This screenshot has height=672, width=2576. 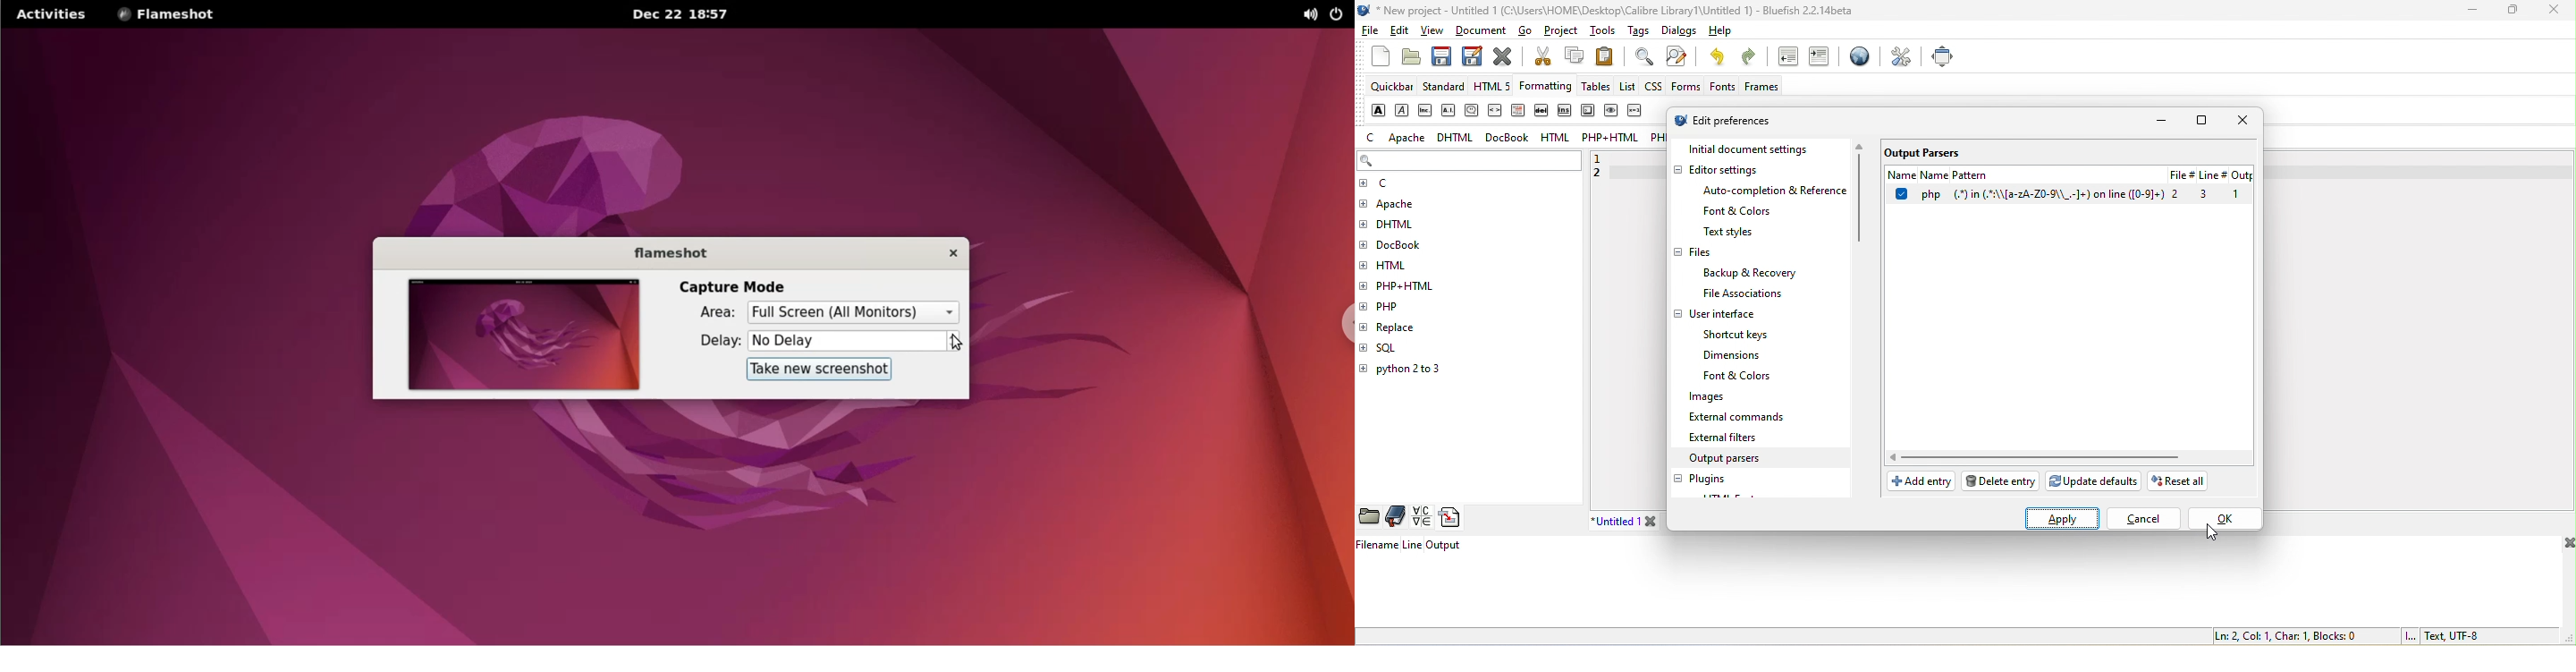 What do you see at coordinates (1542, 110) in the screenshot?
I see `delete` at bounding box center [1542, 110].